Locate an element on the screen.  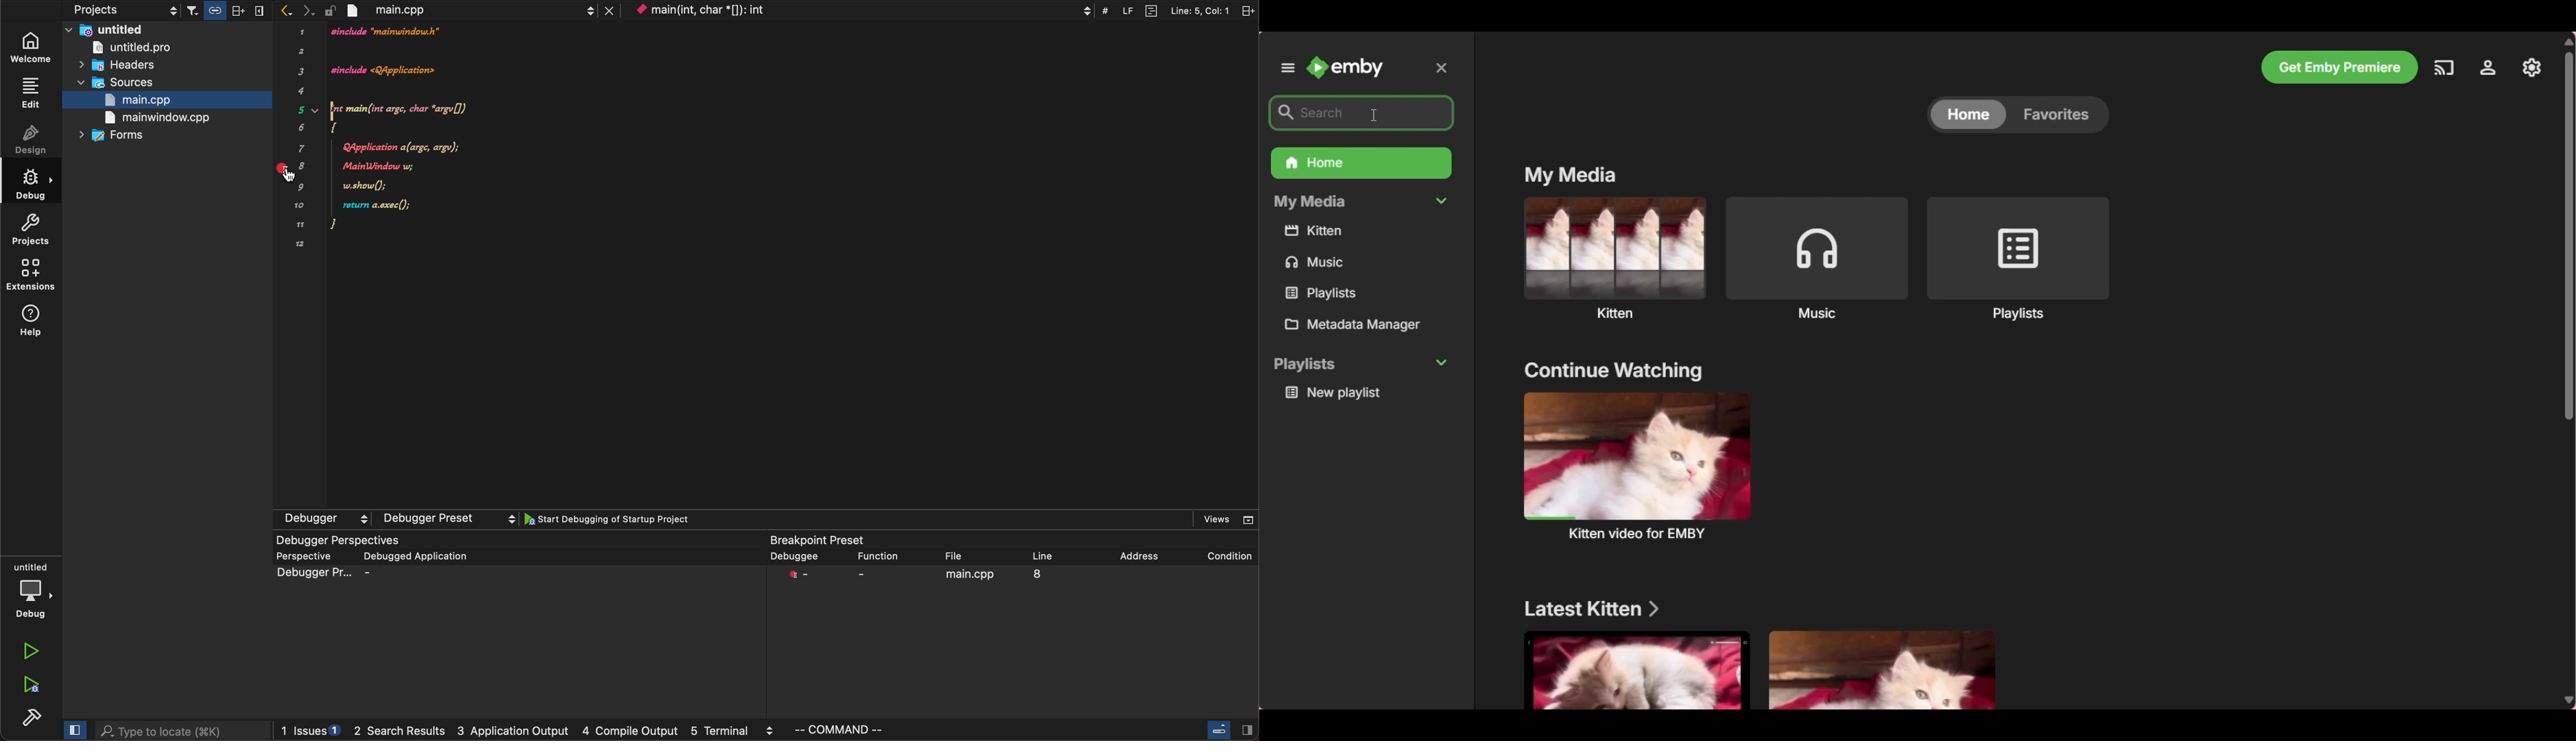
command is located at coordinates (875, 731).